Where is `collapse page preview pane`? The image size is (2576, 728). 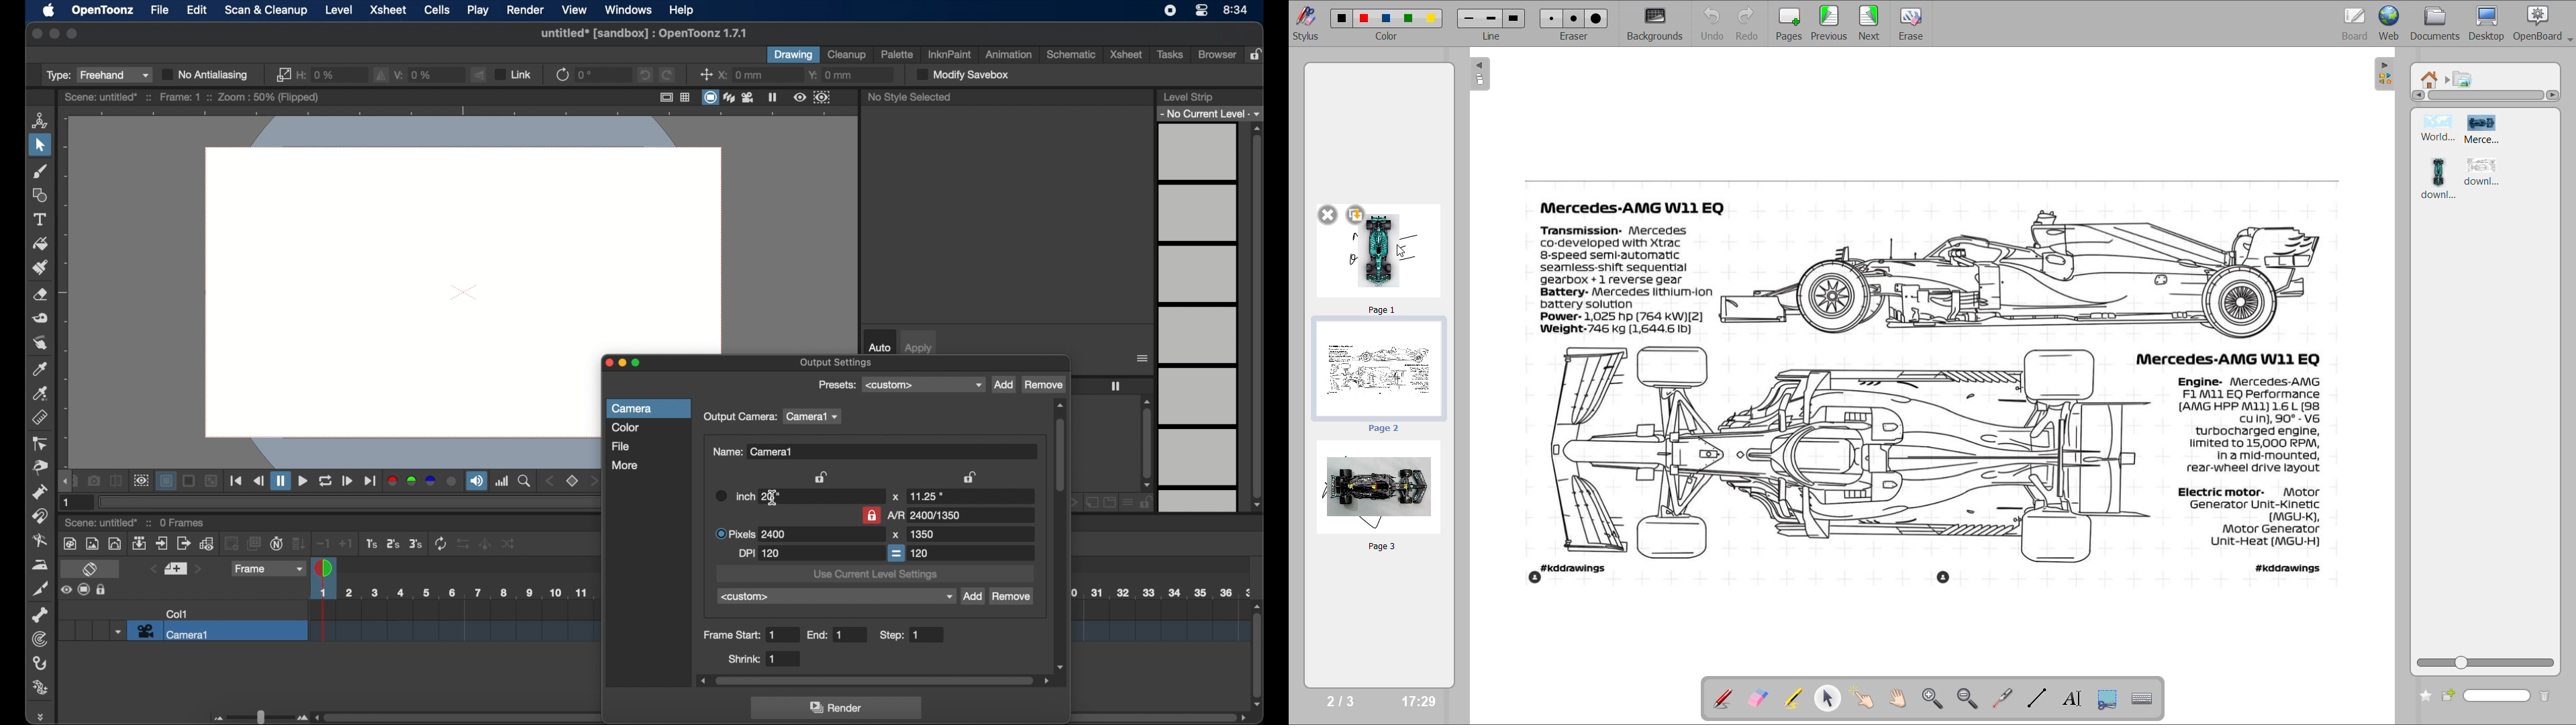
collapse page preview pane is located at coordinates (1480, 75).